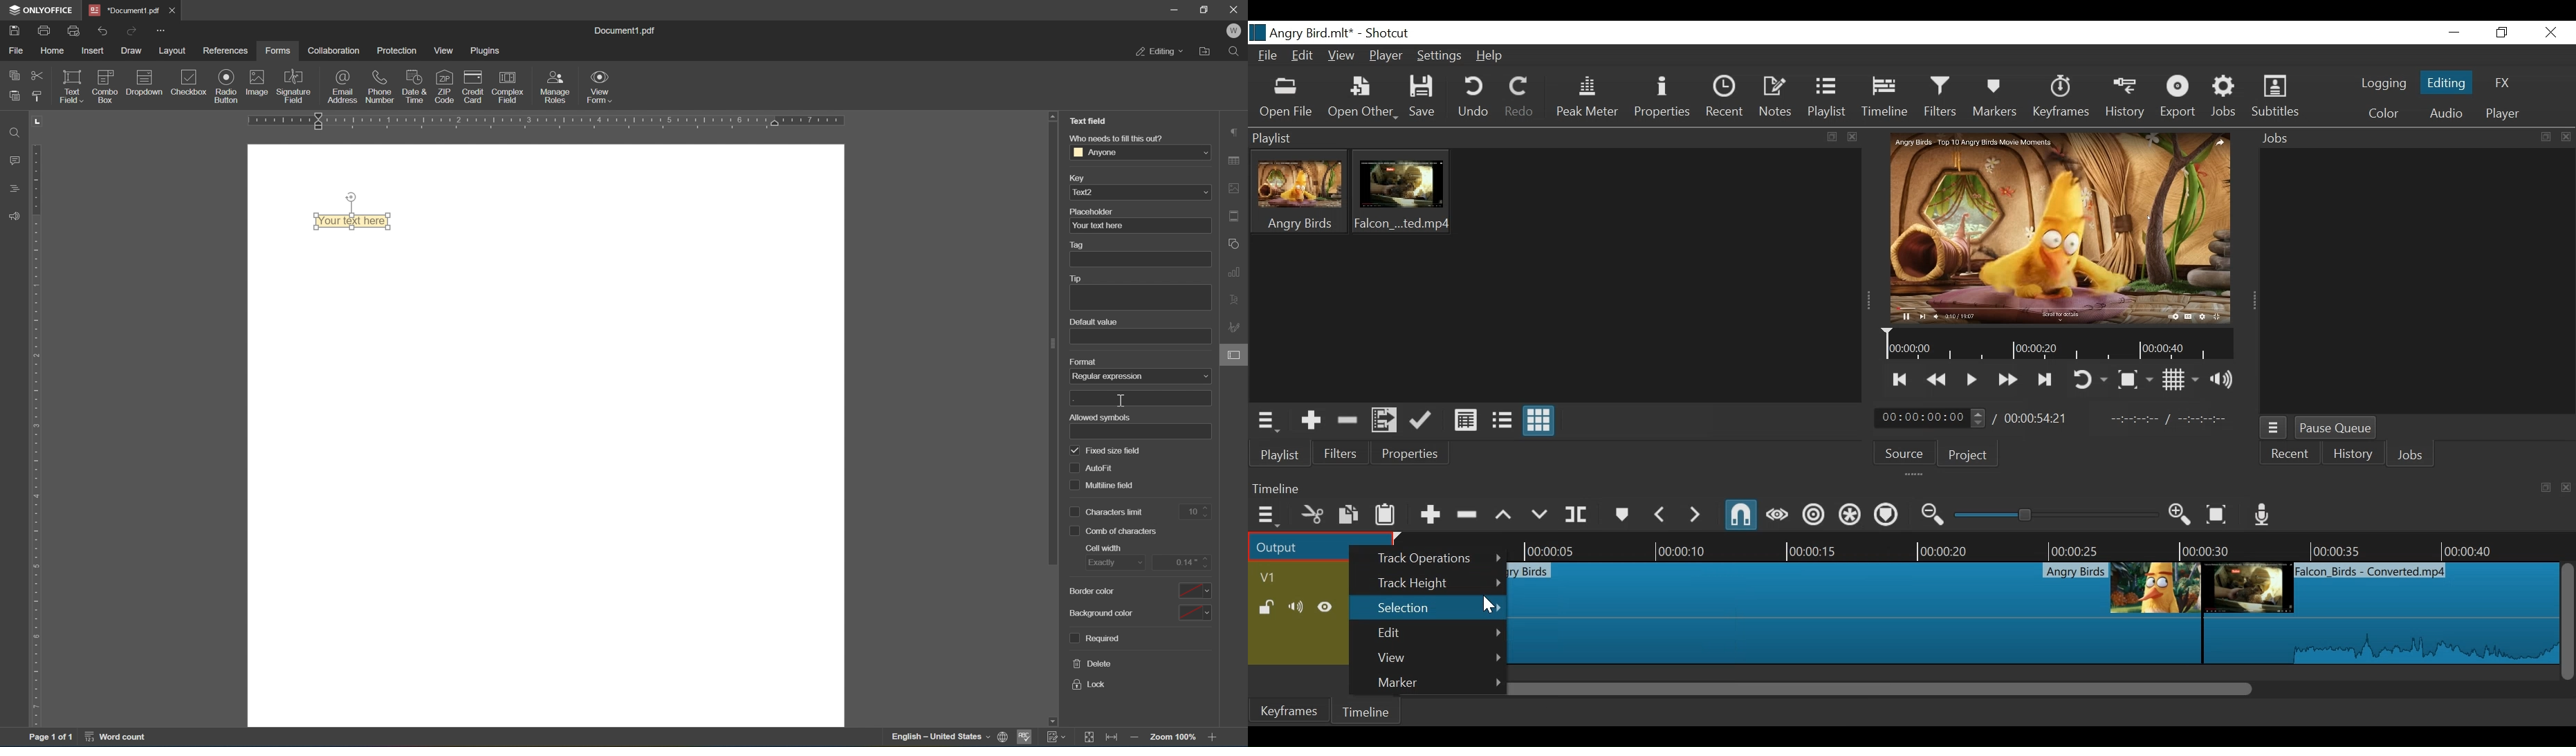 Image resolution: width=2576 pixels, height=756 pixels. What do you see at coordinates (1105, 564) in the screenshot?
I see `exactly` at bounding box center [1105, 564].